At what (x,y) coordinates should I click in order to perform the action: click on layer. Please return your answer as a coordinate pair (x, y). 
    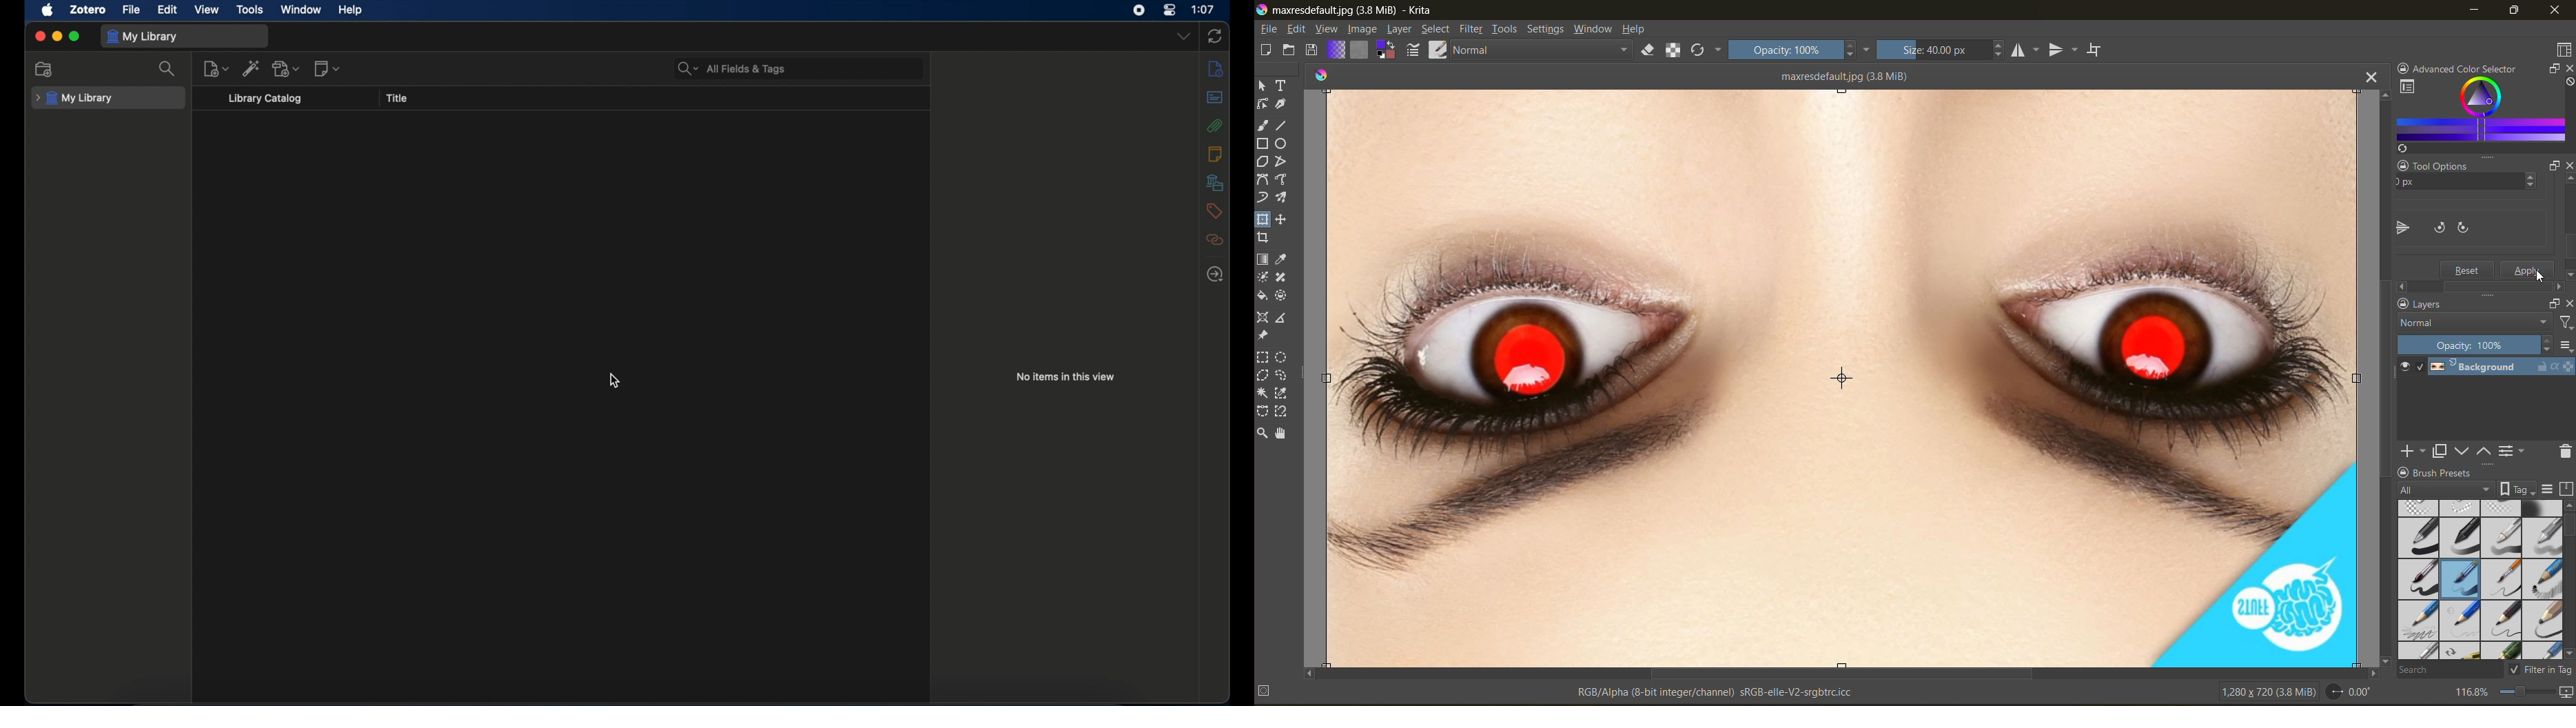
    Looking at the image, I should click on (2504, 367).